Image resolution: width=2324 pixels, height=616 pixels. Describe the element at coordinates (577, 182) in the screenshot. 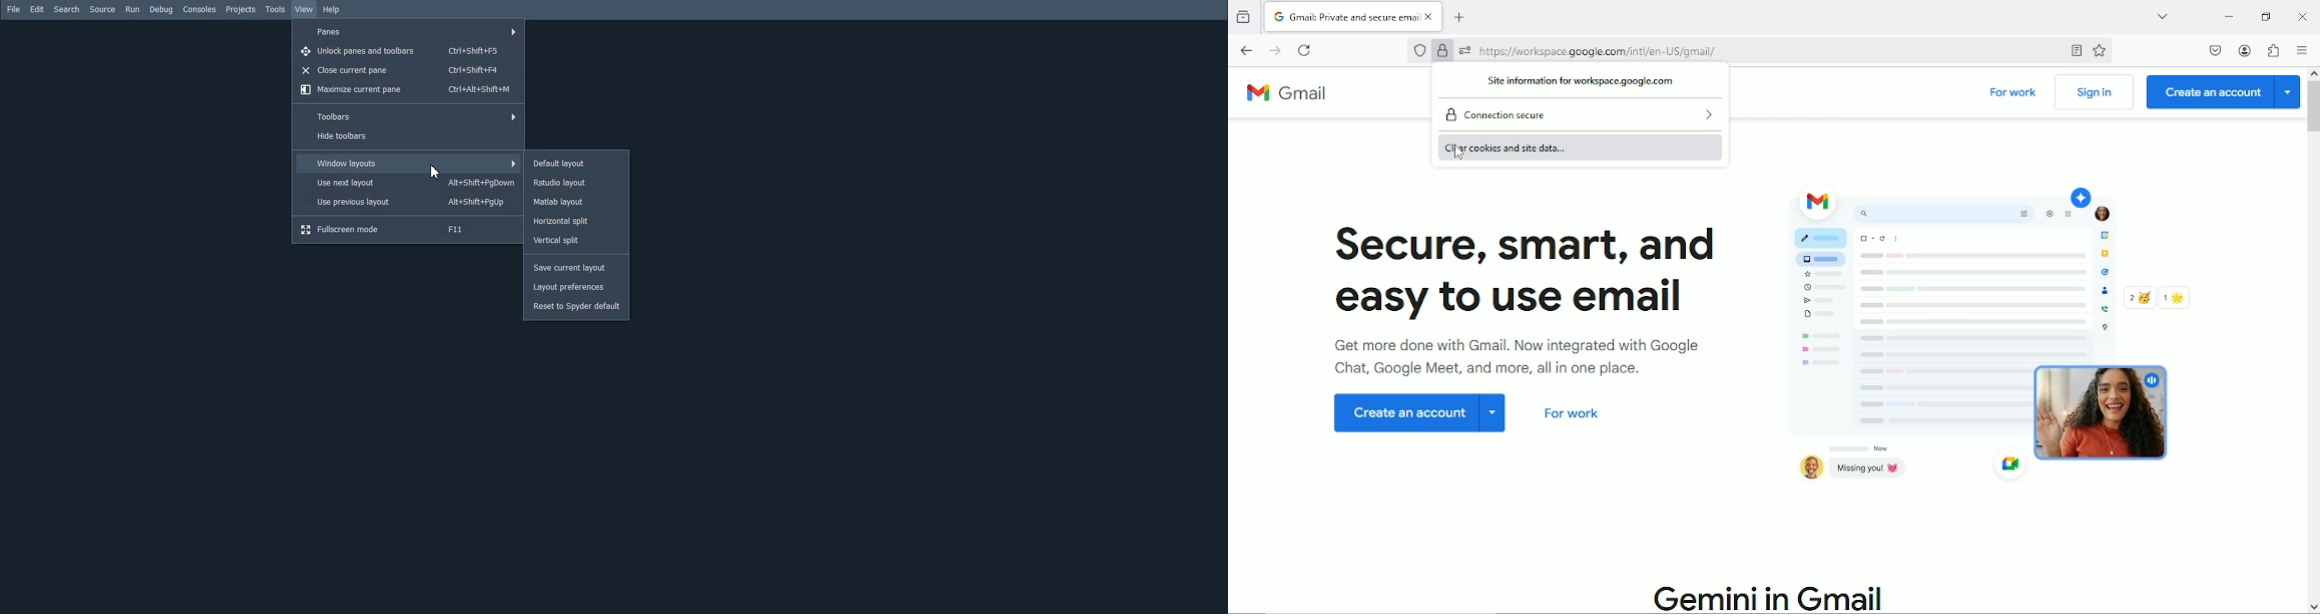

I see `Rstudio layout` at that location.